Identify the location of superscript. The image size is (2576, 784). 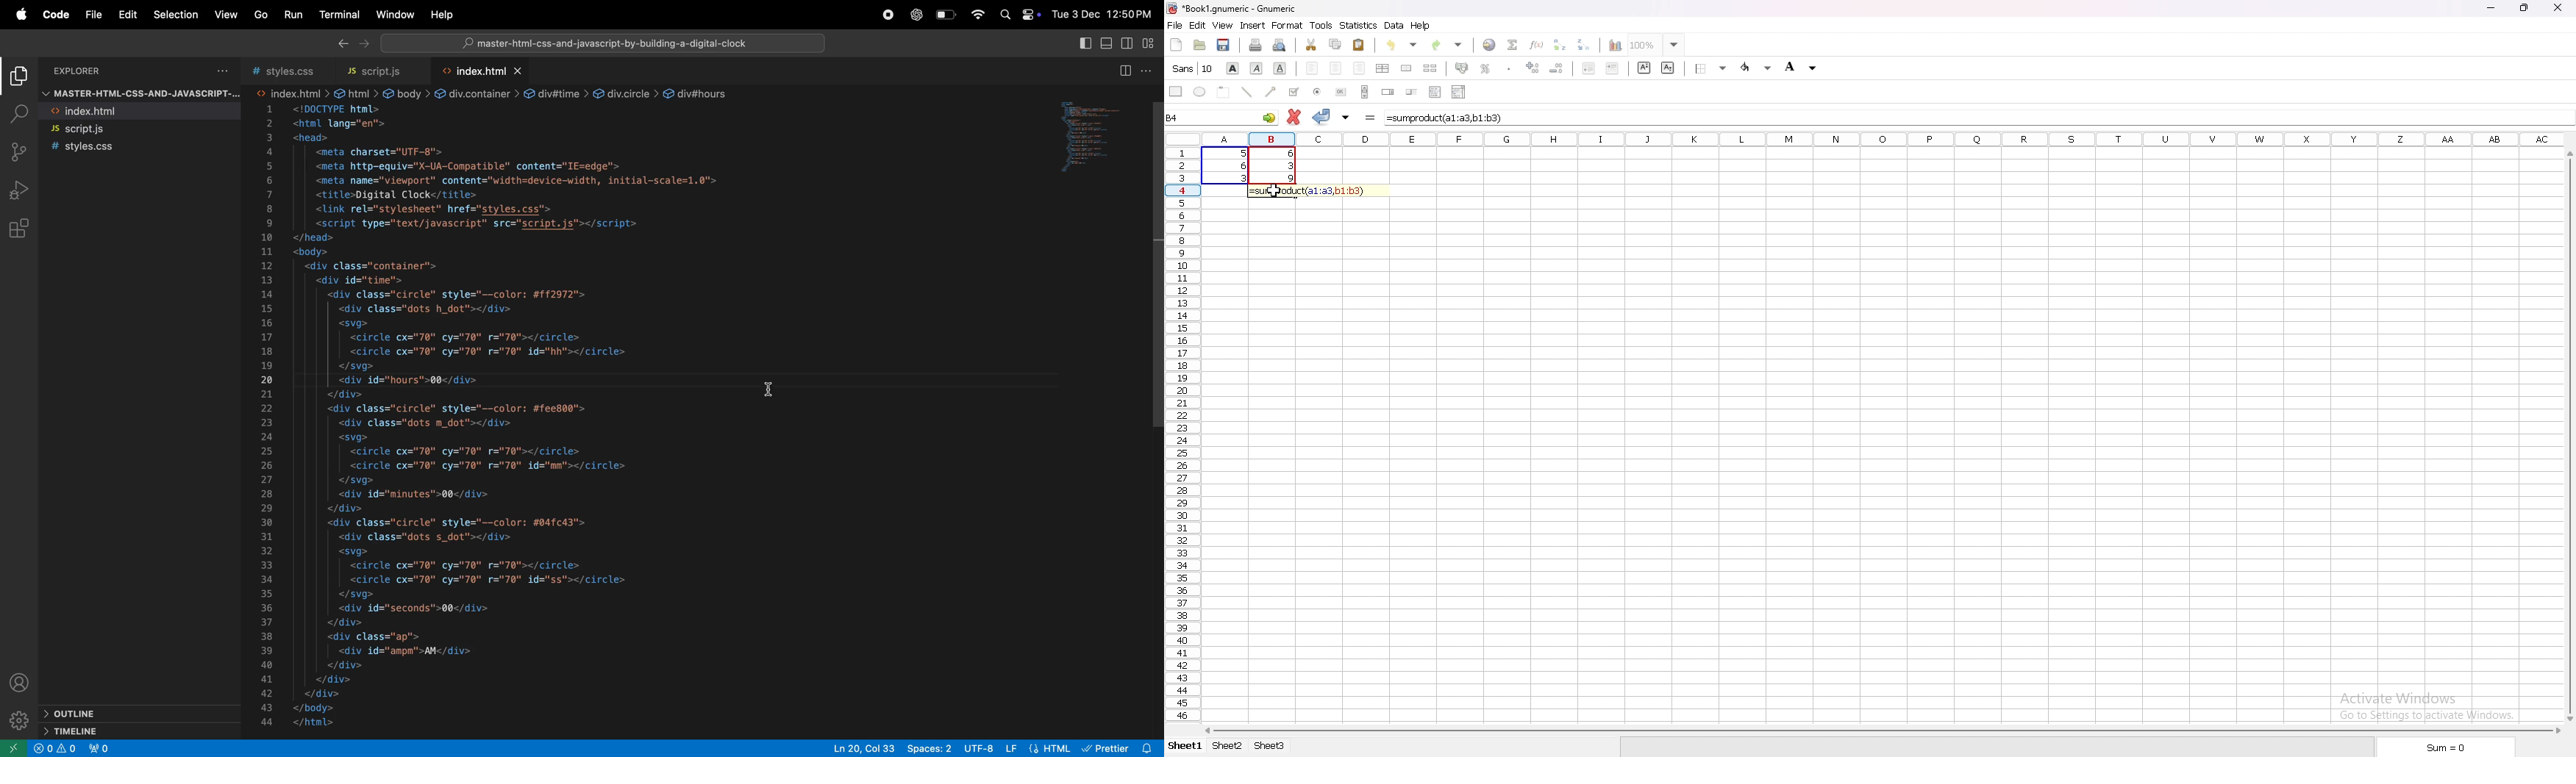
(1645, 68).